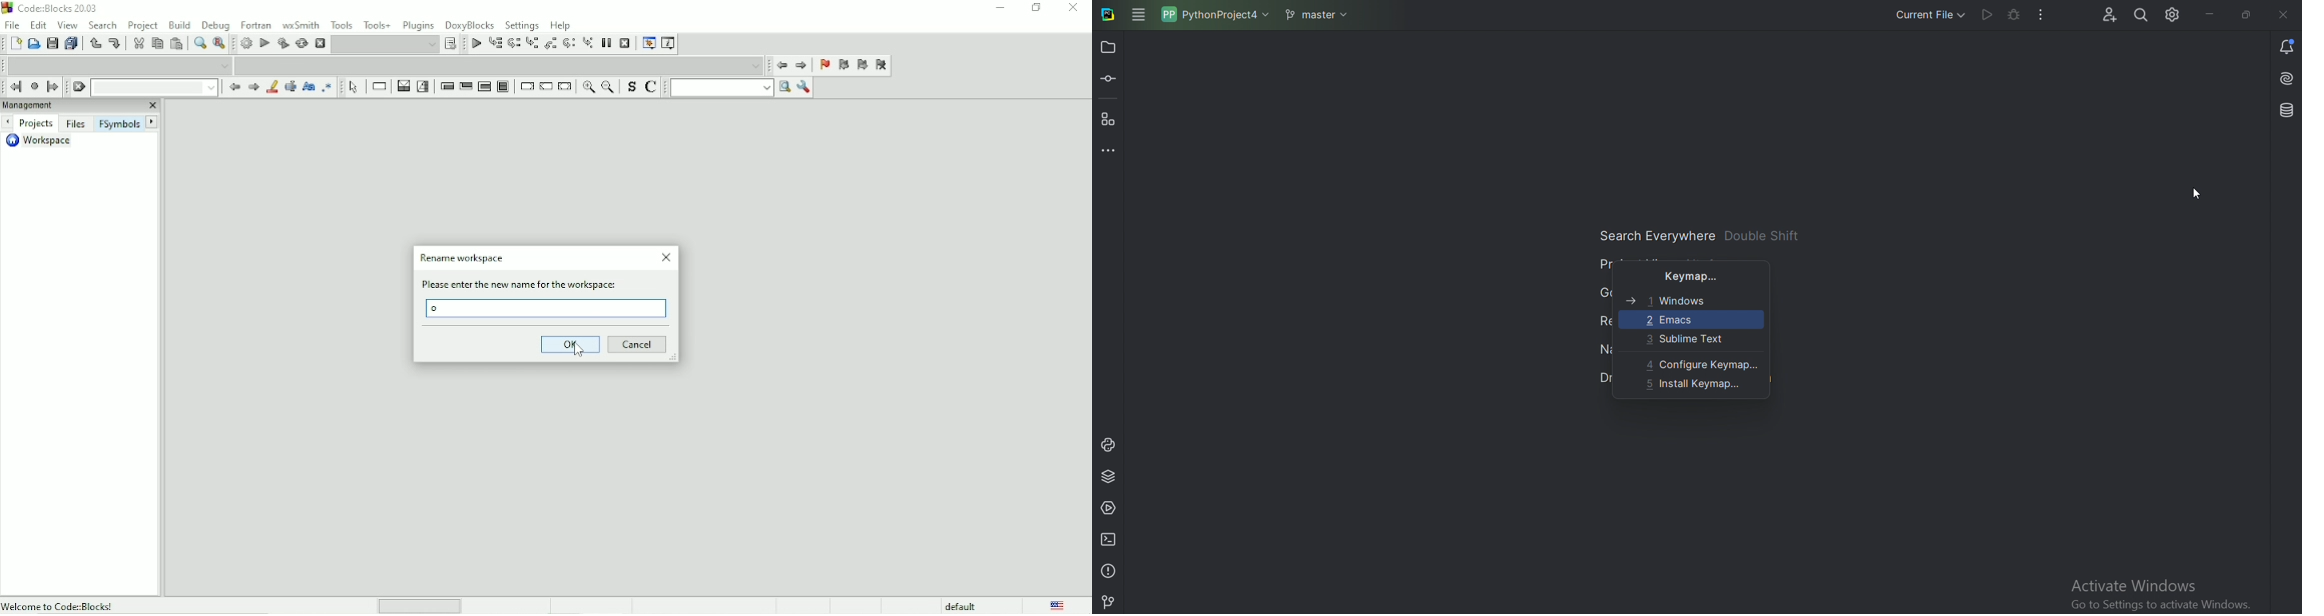 The width and height of the screenshot is (2324, 616). Describe the element at coordinates (550, 45) in the screenshot. I see `Step out` at that location.